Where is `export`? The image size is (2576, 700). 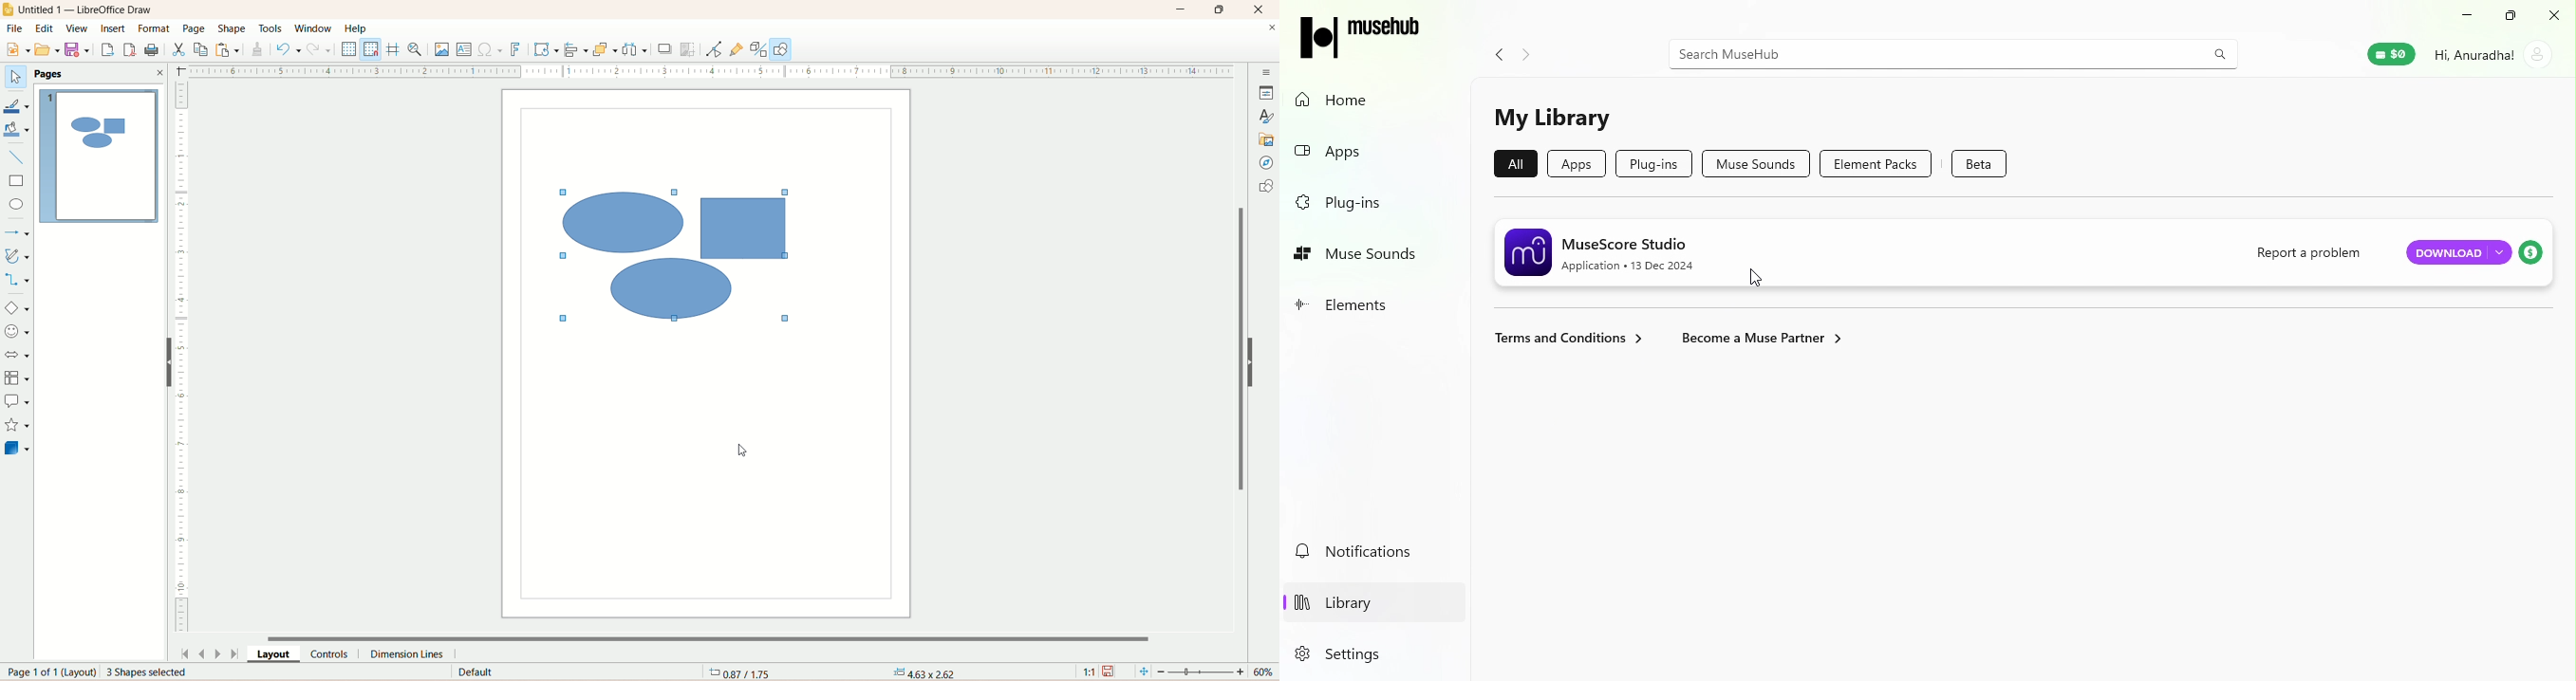
export is located at coordinates (106, 50).